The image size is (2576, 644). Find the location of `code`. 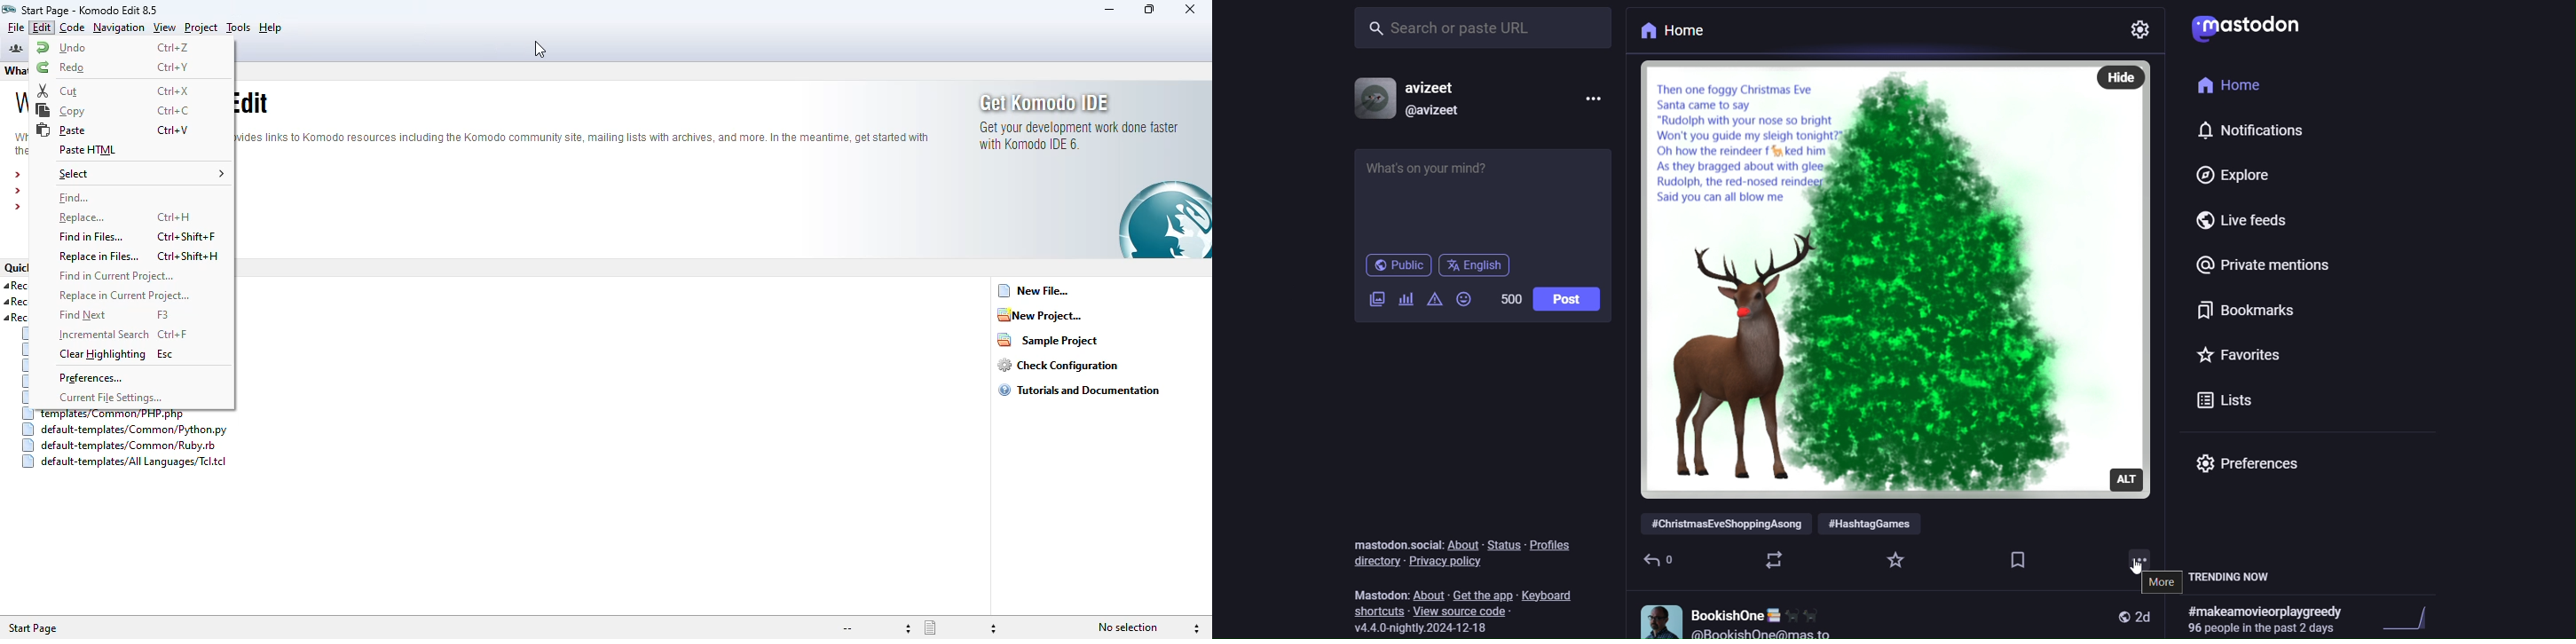

code is located at coordinates (71, 28).